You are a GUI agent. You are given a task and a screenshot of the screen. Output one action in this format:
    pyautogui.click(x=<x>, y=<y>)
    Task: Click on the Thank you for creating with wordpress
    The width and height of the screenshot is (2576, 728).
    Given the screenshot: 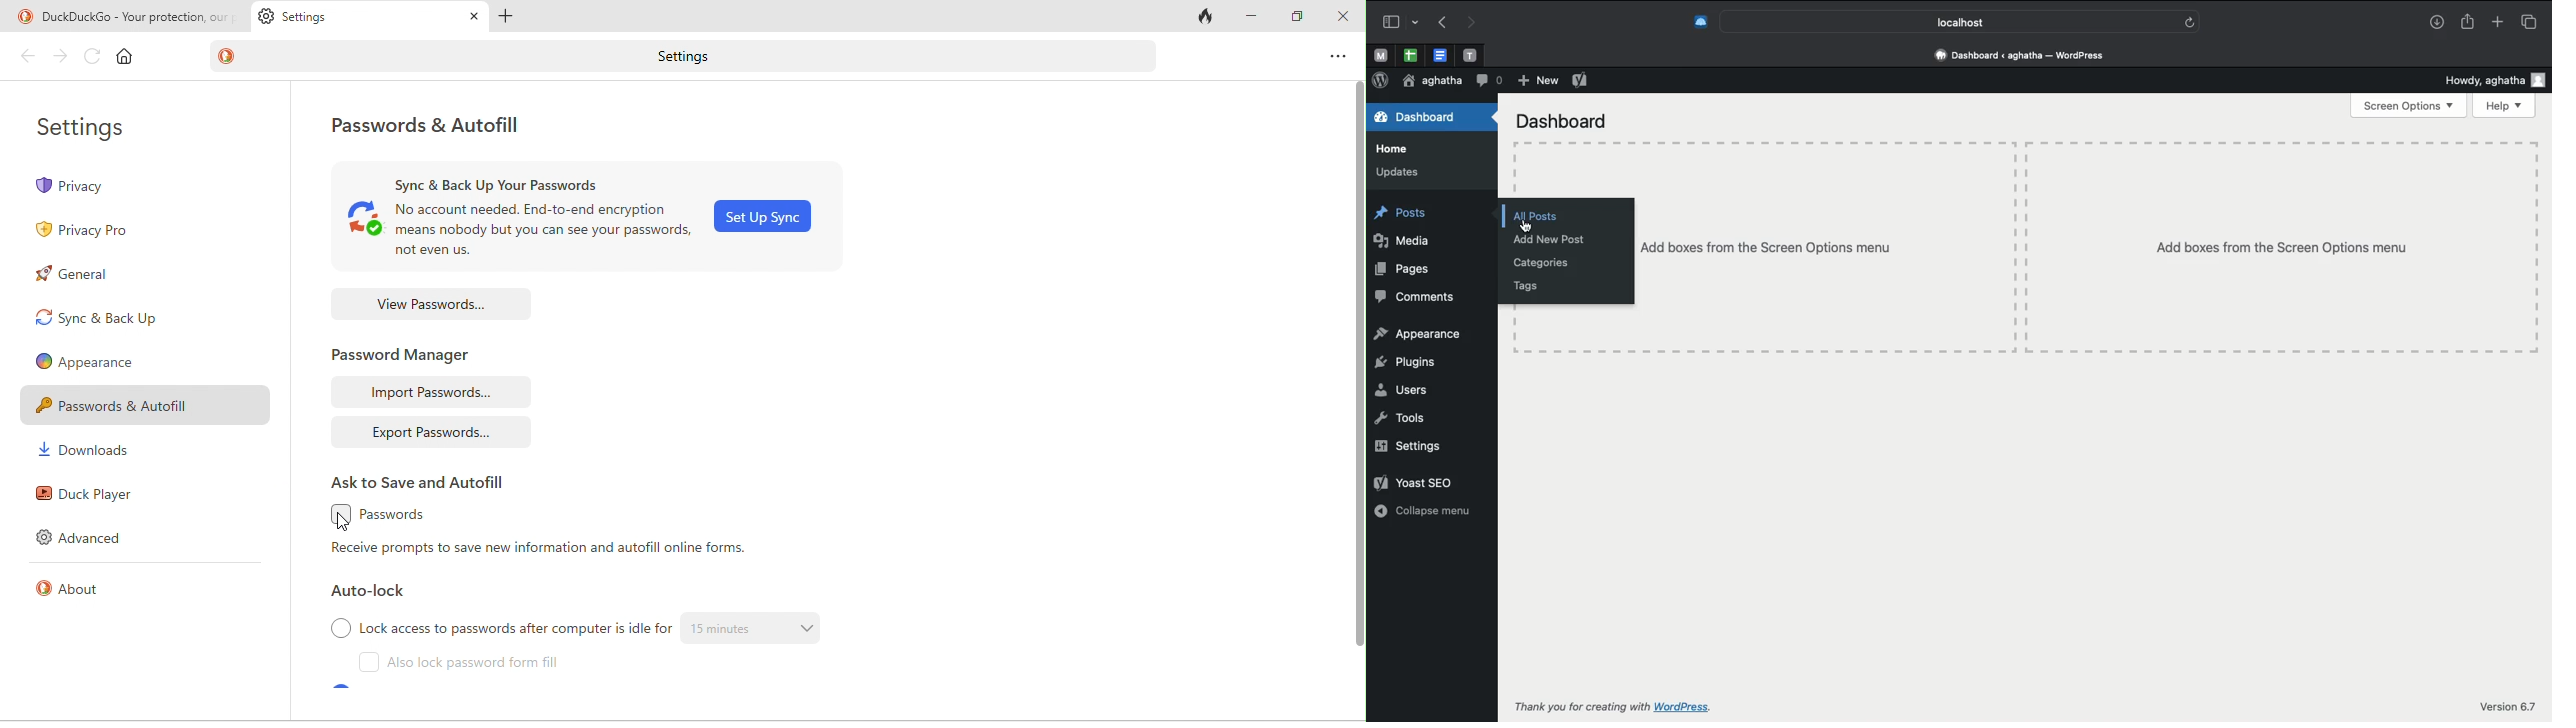 What is the action you would take?
    pyautogui.click(x=1639, y=706)
    